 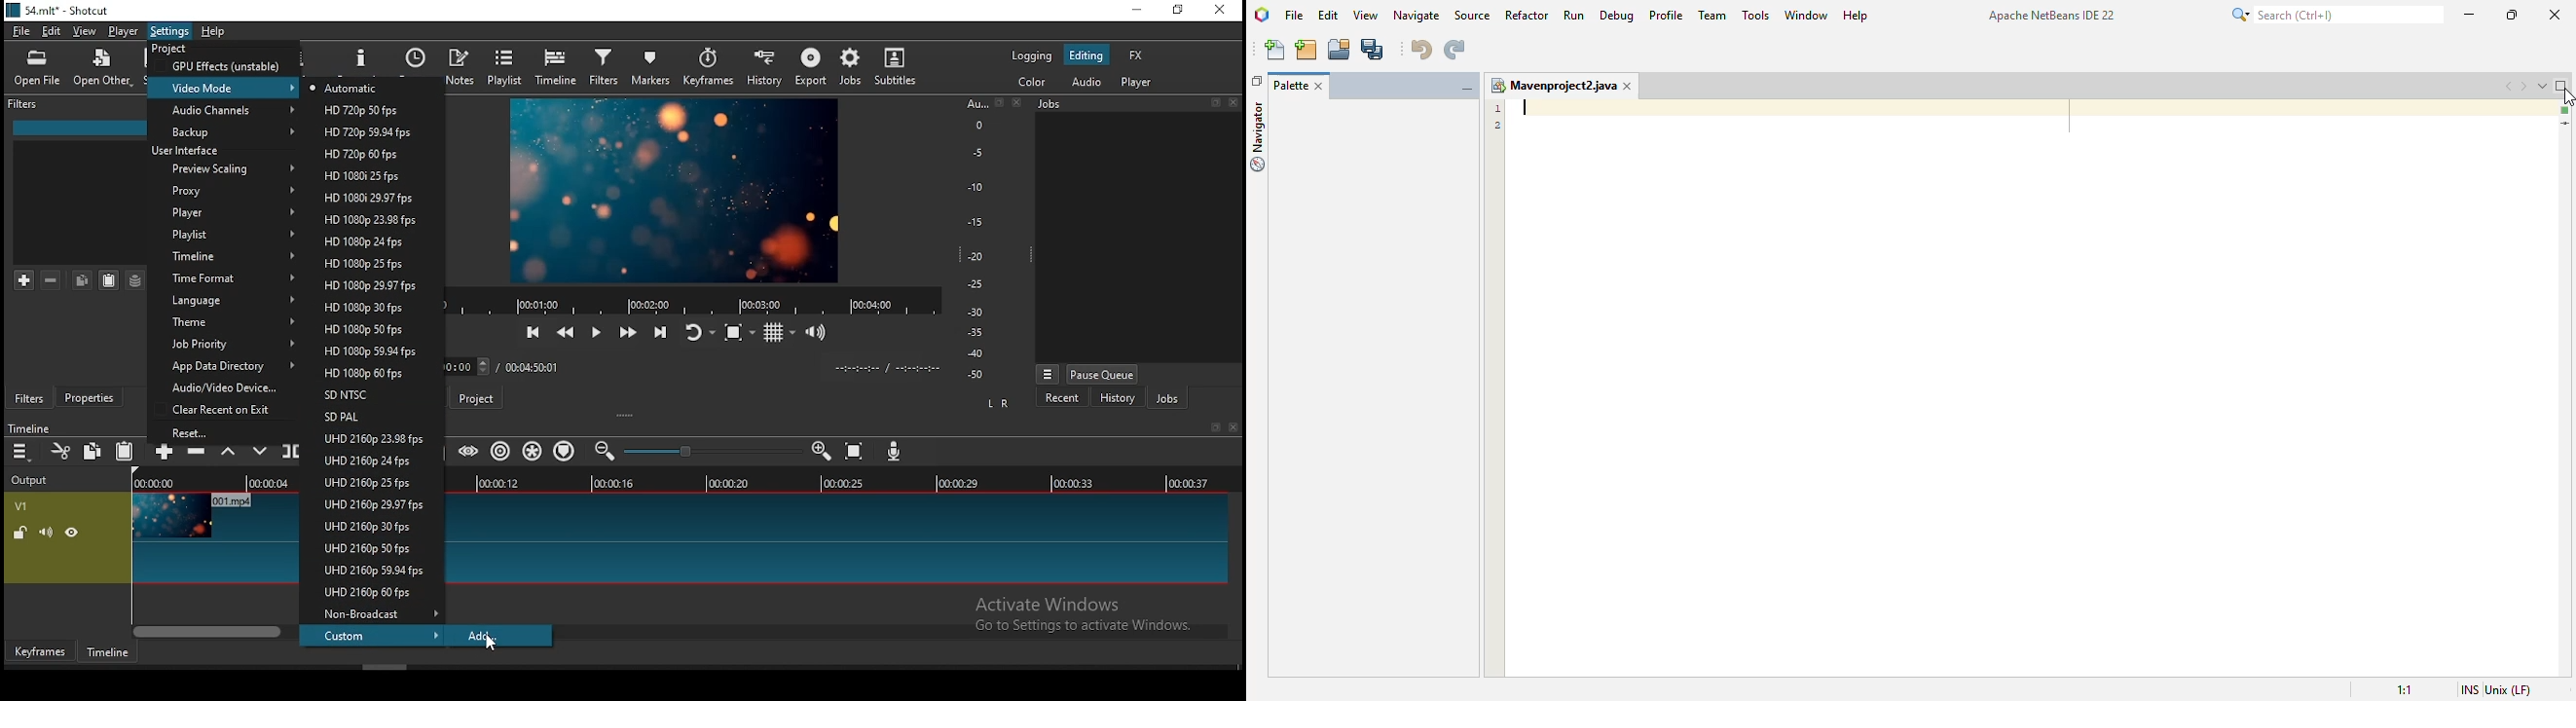 What do you see at coordinates (1000, 404) in the screenshot?
I see `L R` at bounding box center [1000, 404].